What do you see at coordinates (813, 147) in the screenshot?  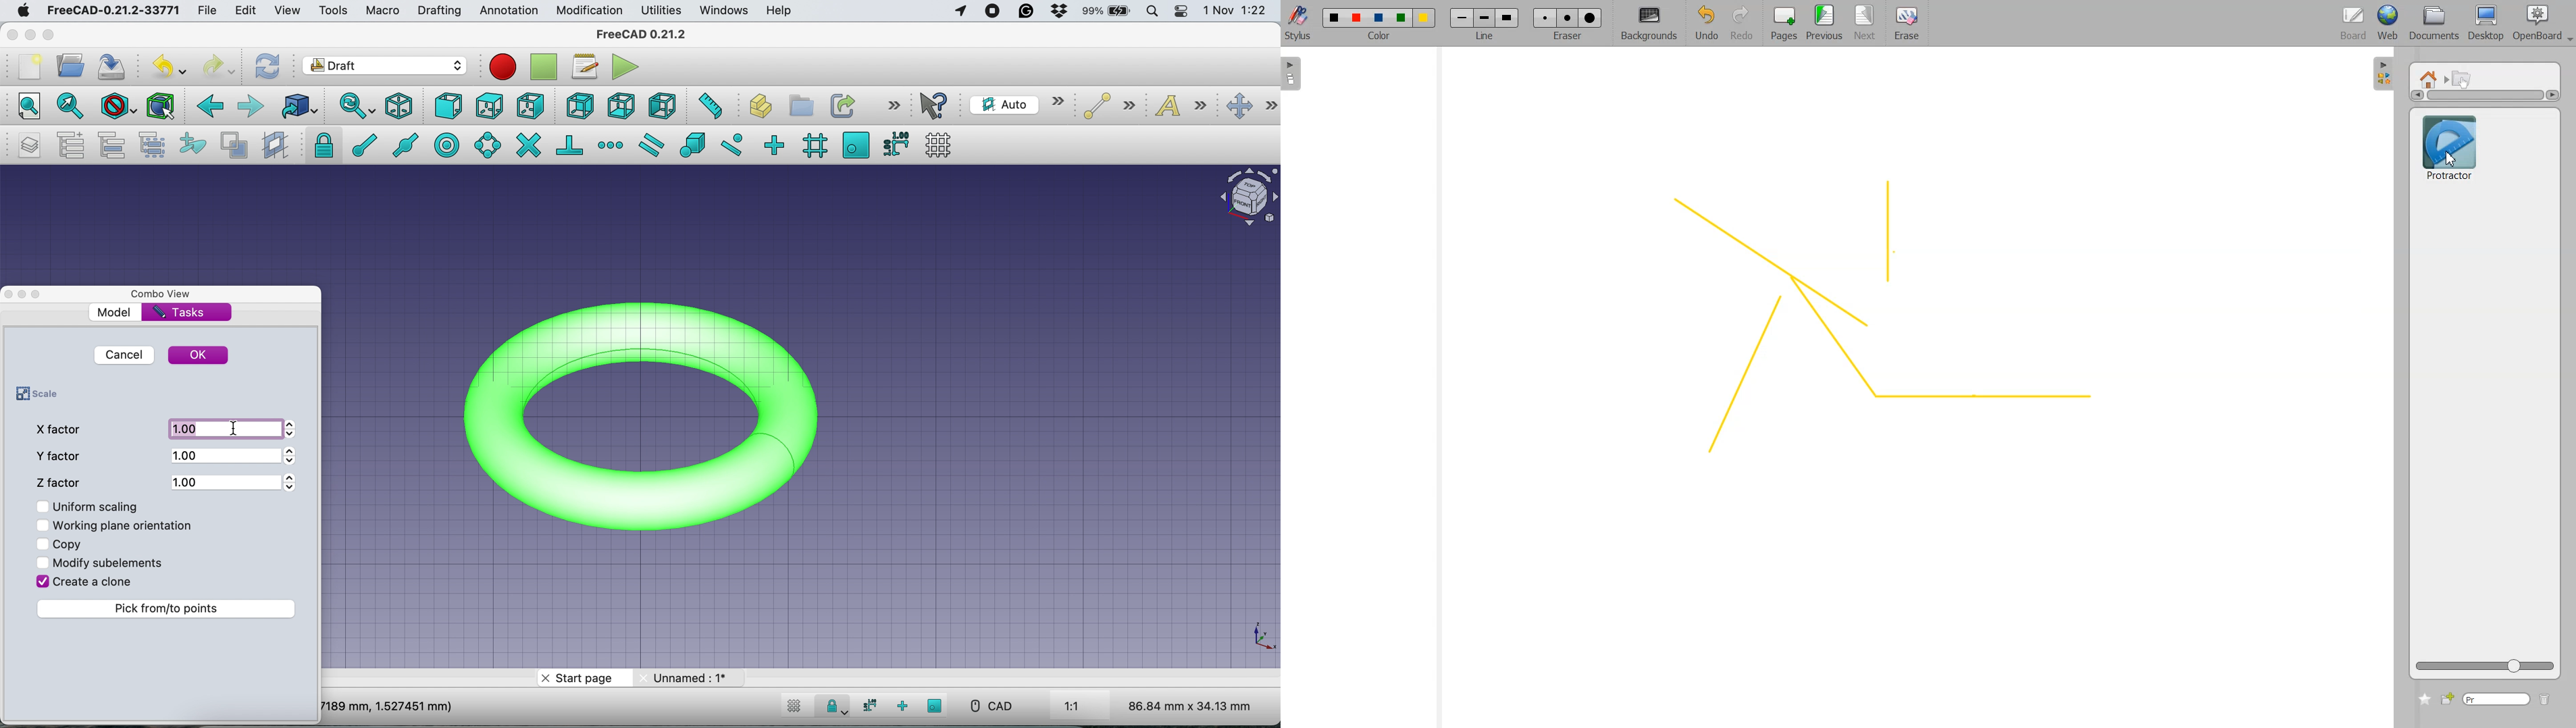 I see `snap grid` at bounding box center [813, 147].